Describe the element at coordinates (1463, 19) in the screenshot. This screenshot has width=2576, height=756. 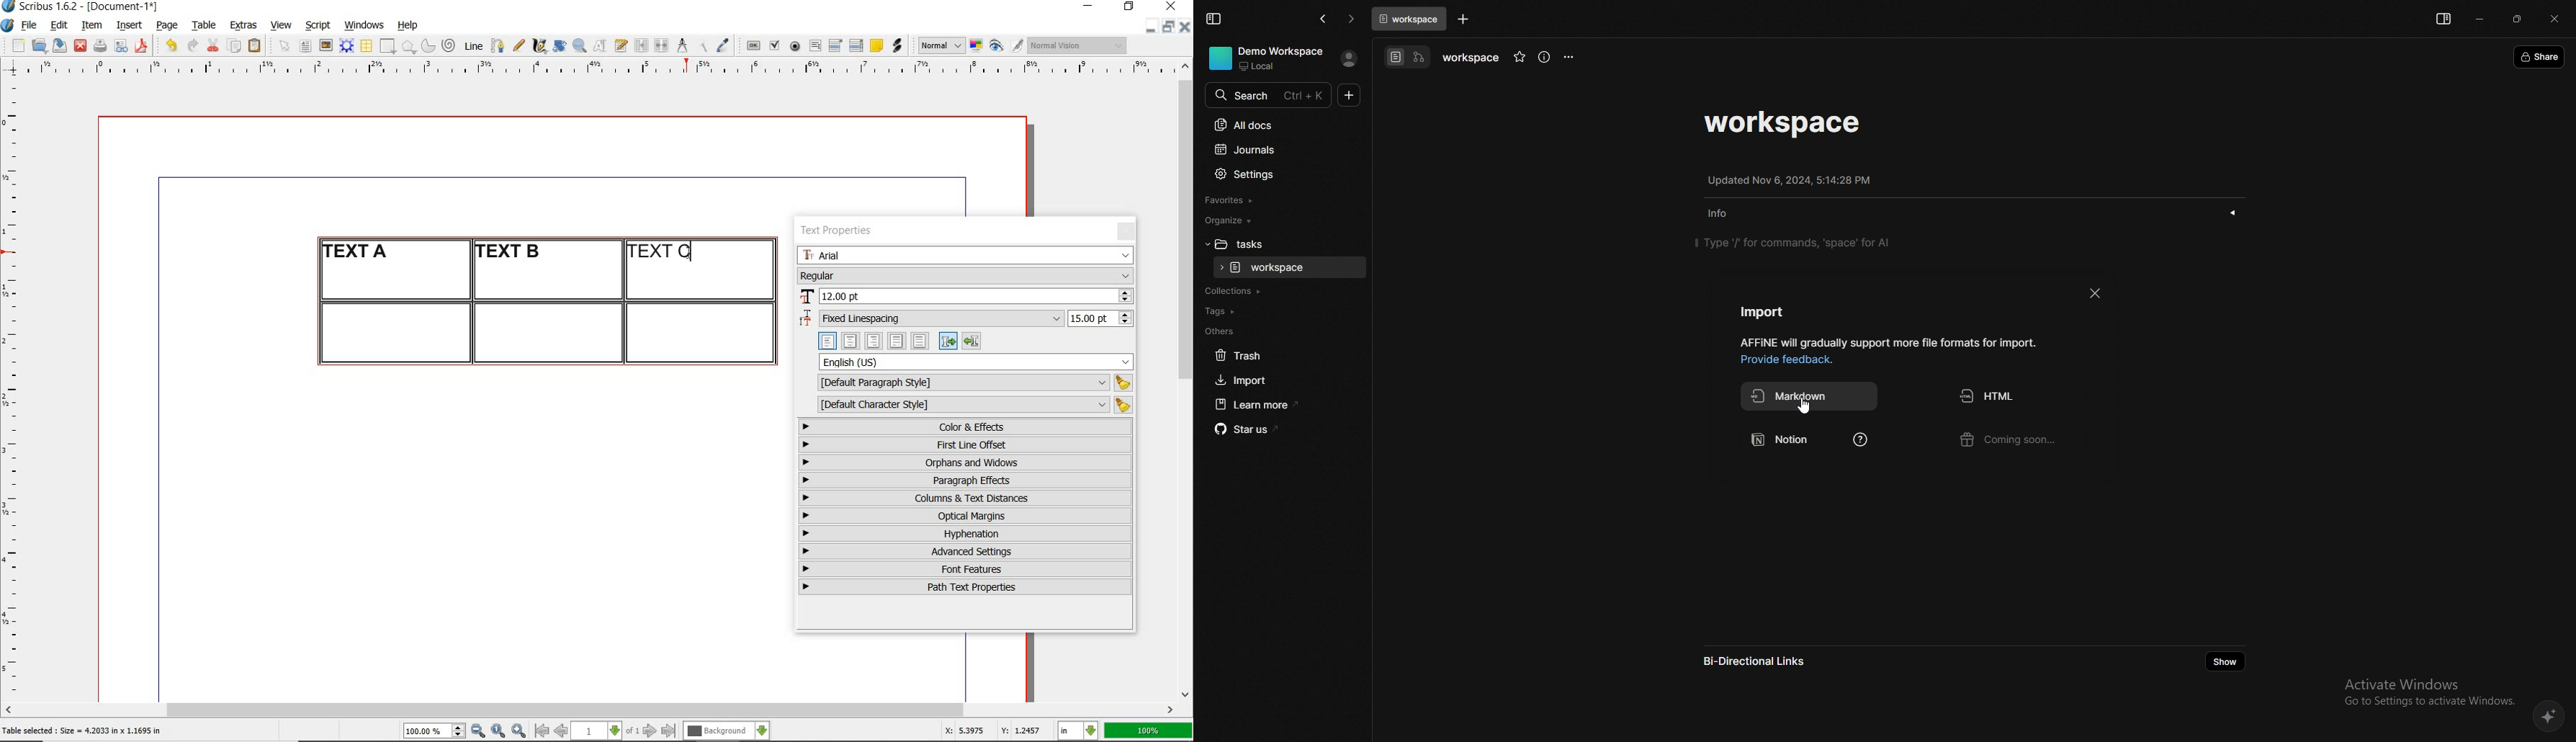
I see `add task` at that location.